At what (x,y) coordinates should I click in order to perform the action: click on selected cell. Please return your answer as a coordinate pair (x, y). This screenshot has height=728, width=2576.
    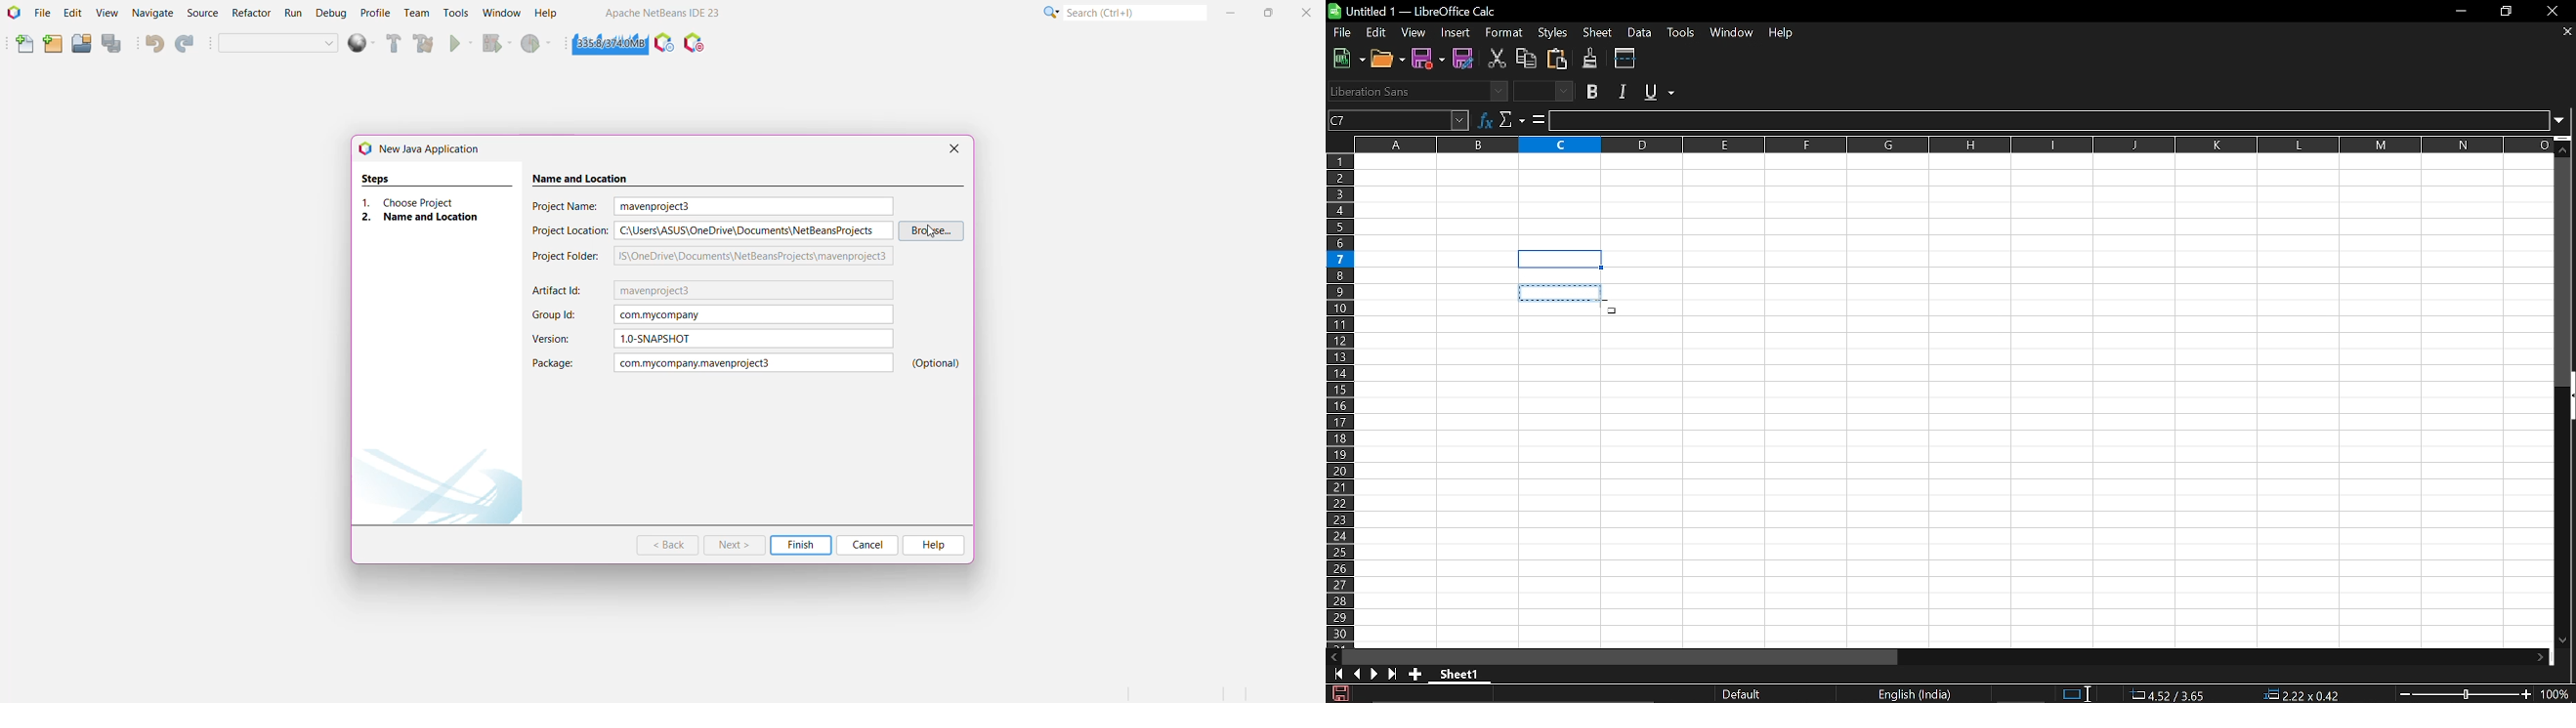
    Looking at the image, I should click on (1561, 260).